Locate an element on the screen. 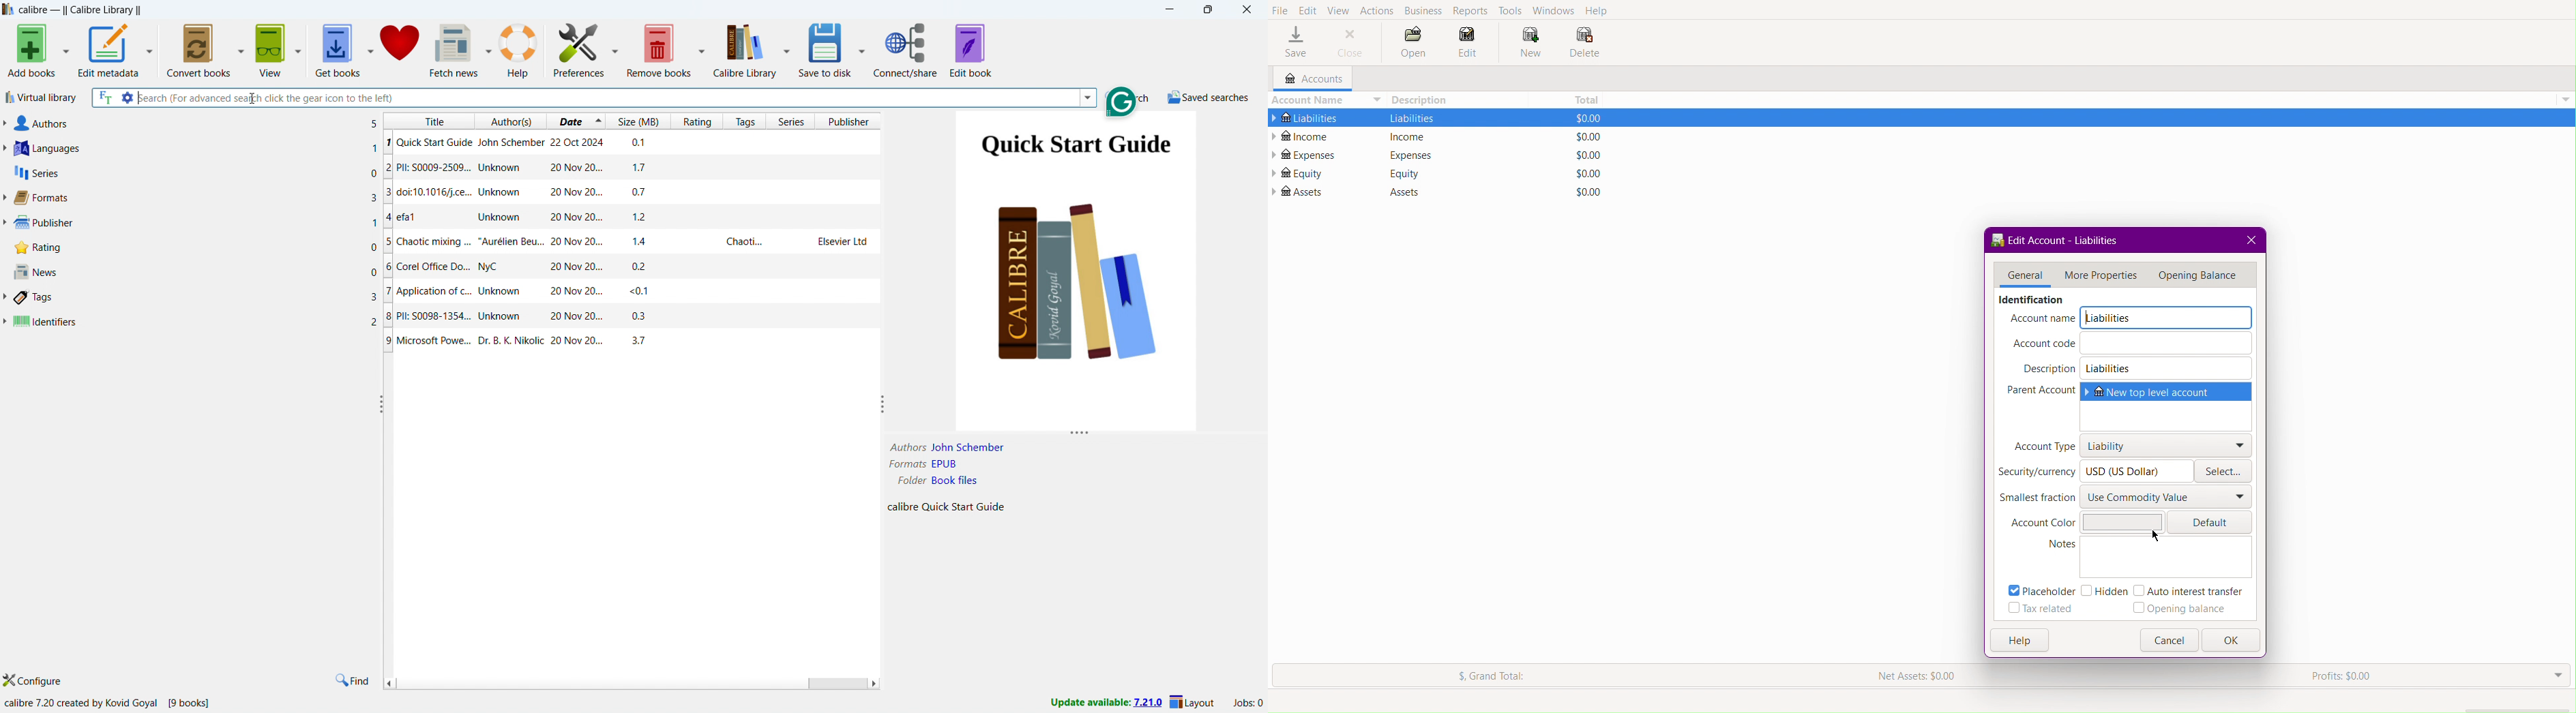  Account name is located at coordinates (2043, 320).